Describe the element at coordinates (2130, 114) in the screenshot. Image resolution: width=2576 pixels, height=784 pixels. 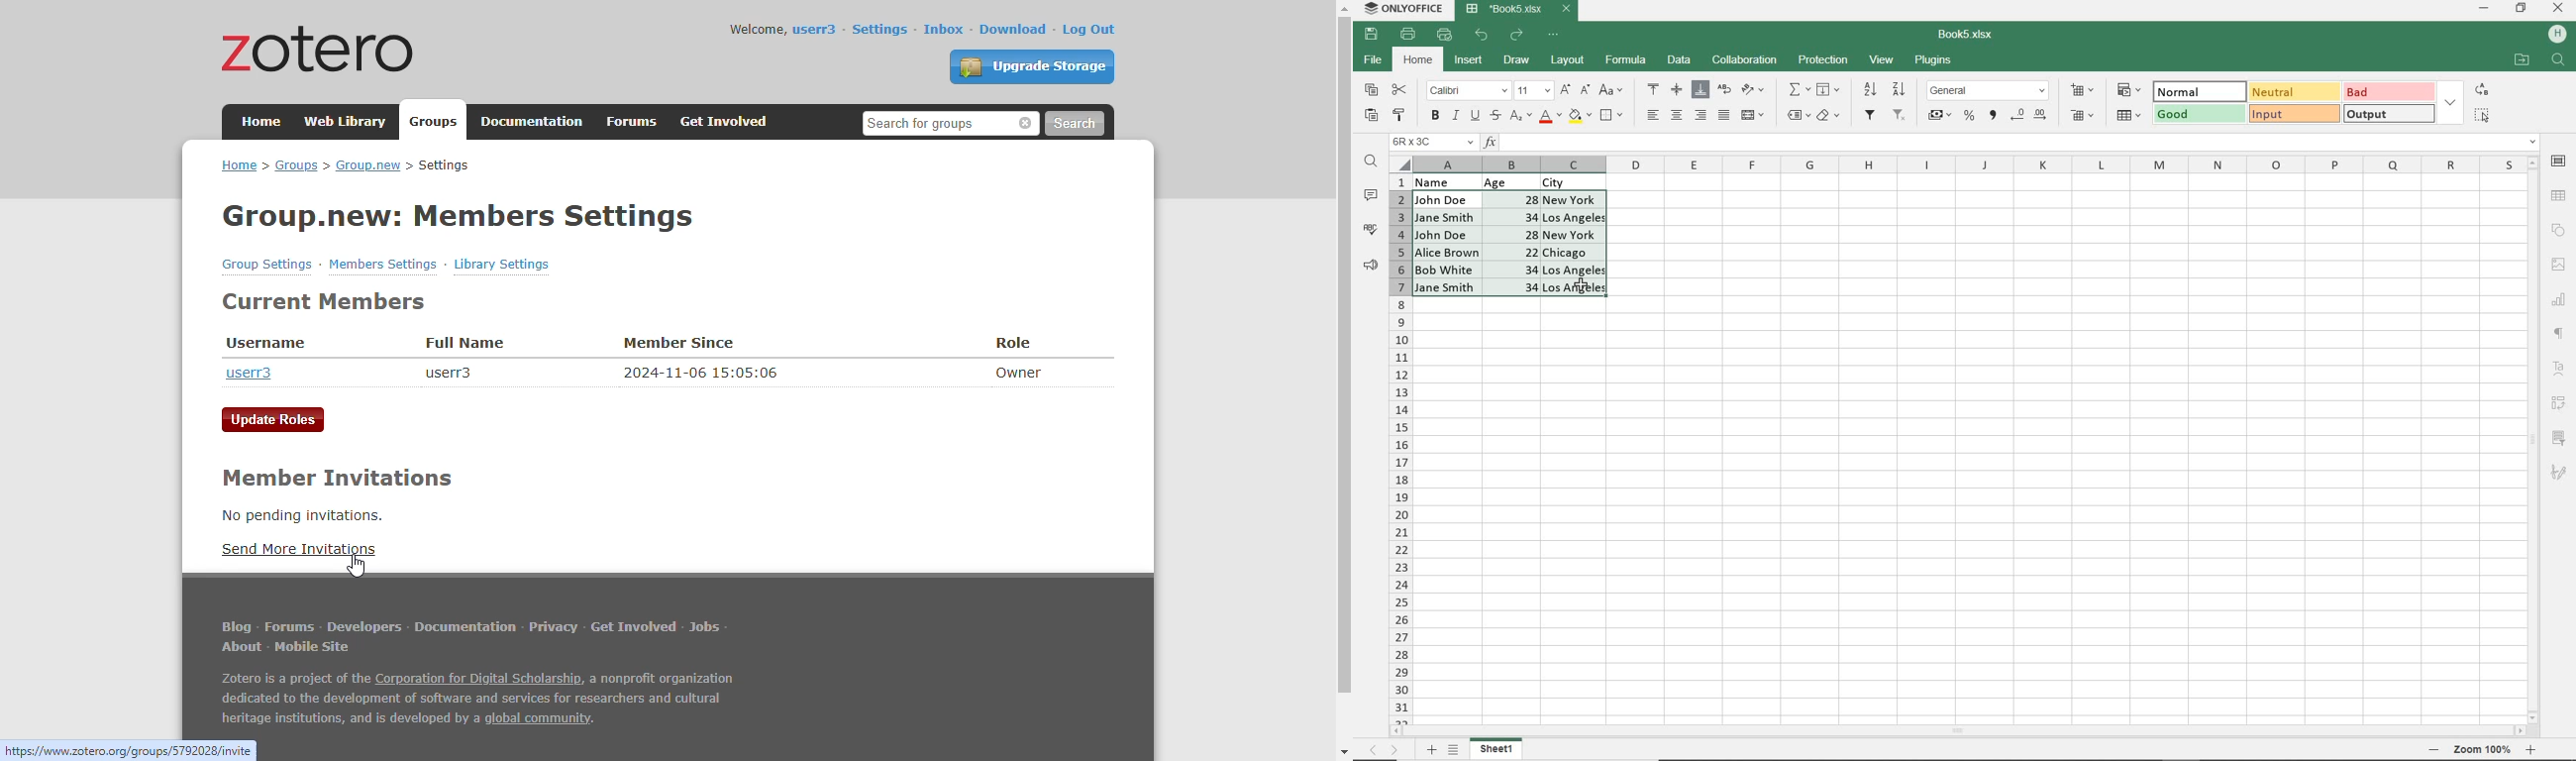
I see `FORMAT AS TABLE TEMPLATE` at that location.